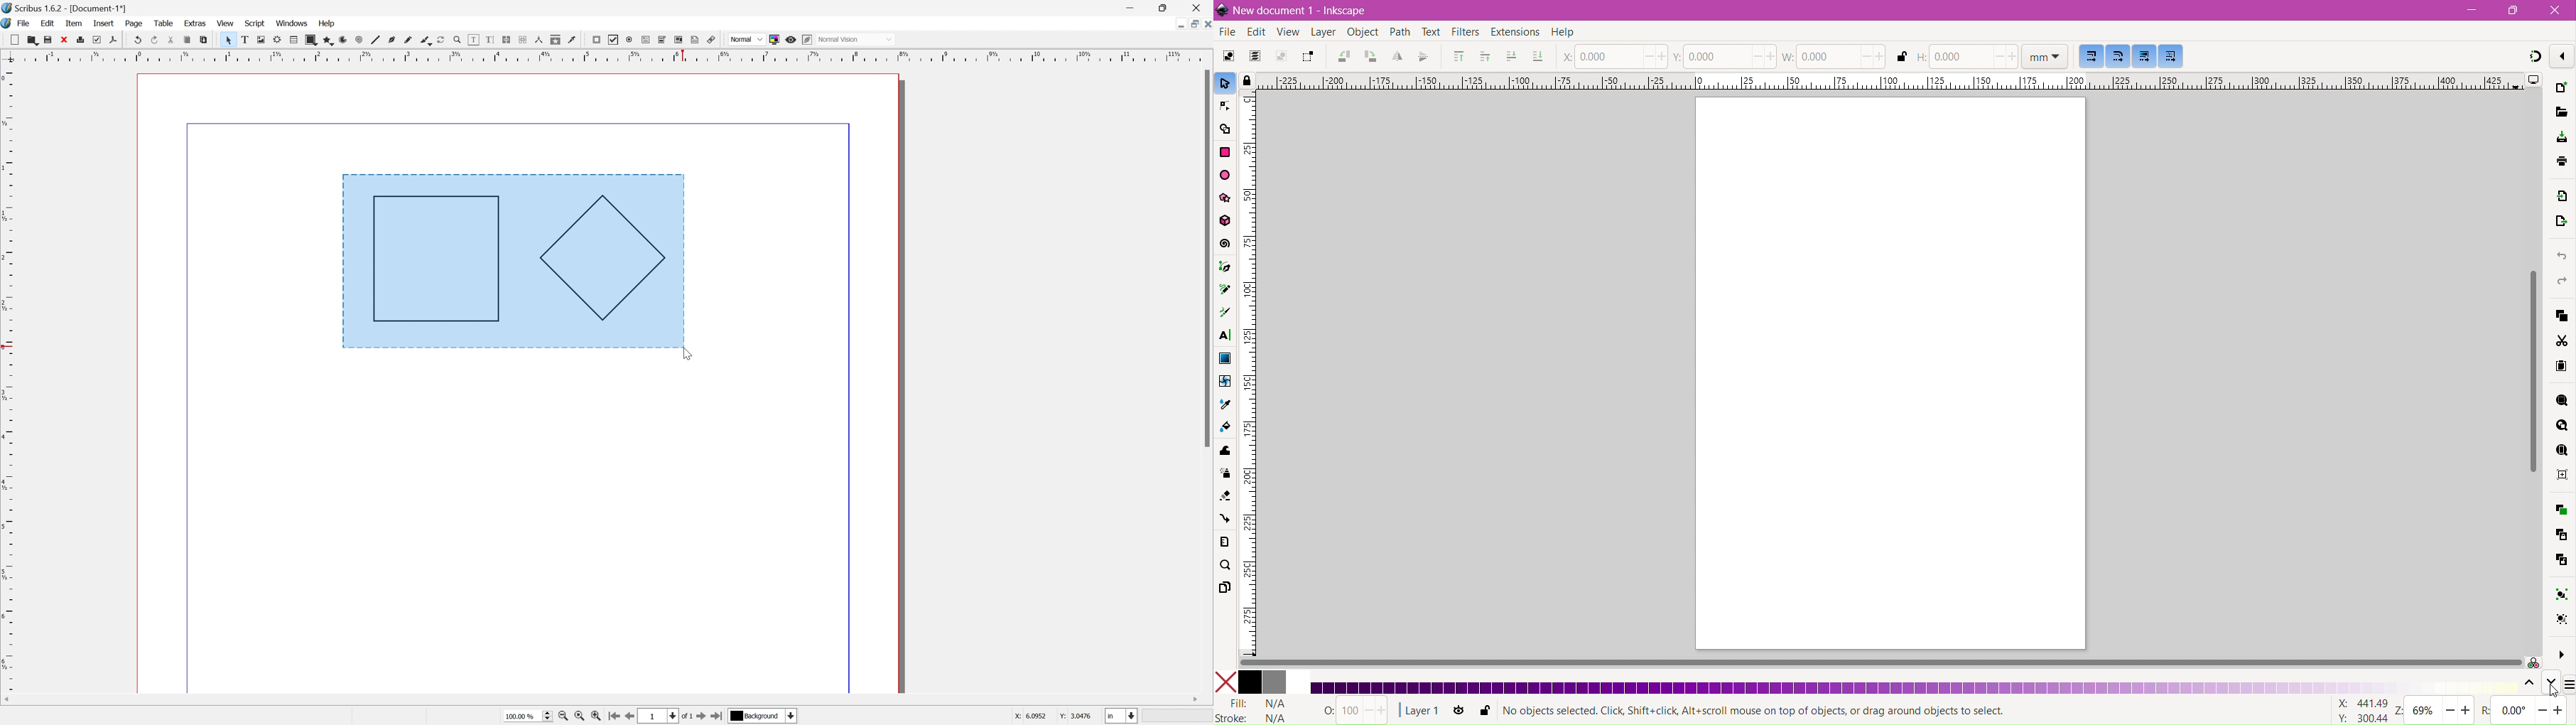  Describe the element at coordinates (2558, 592) in the screenshot. I see `Group` at that location.